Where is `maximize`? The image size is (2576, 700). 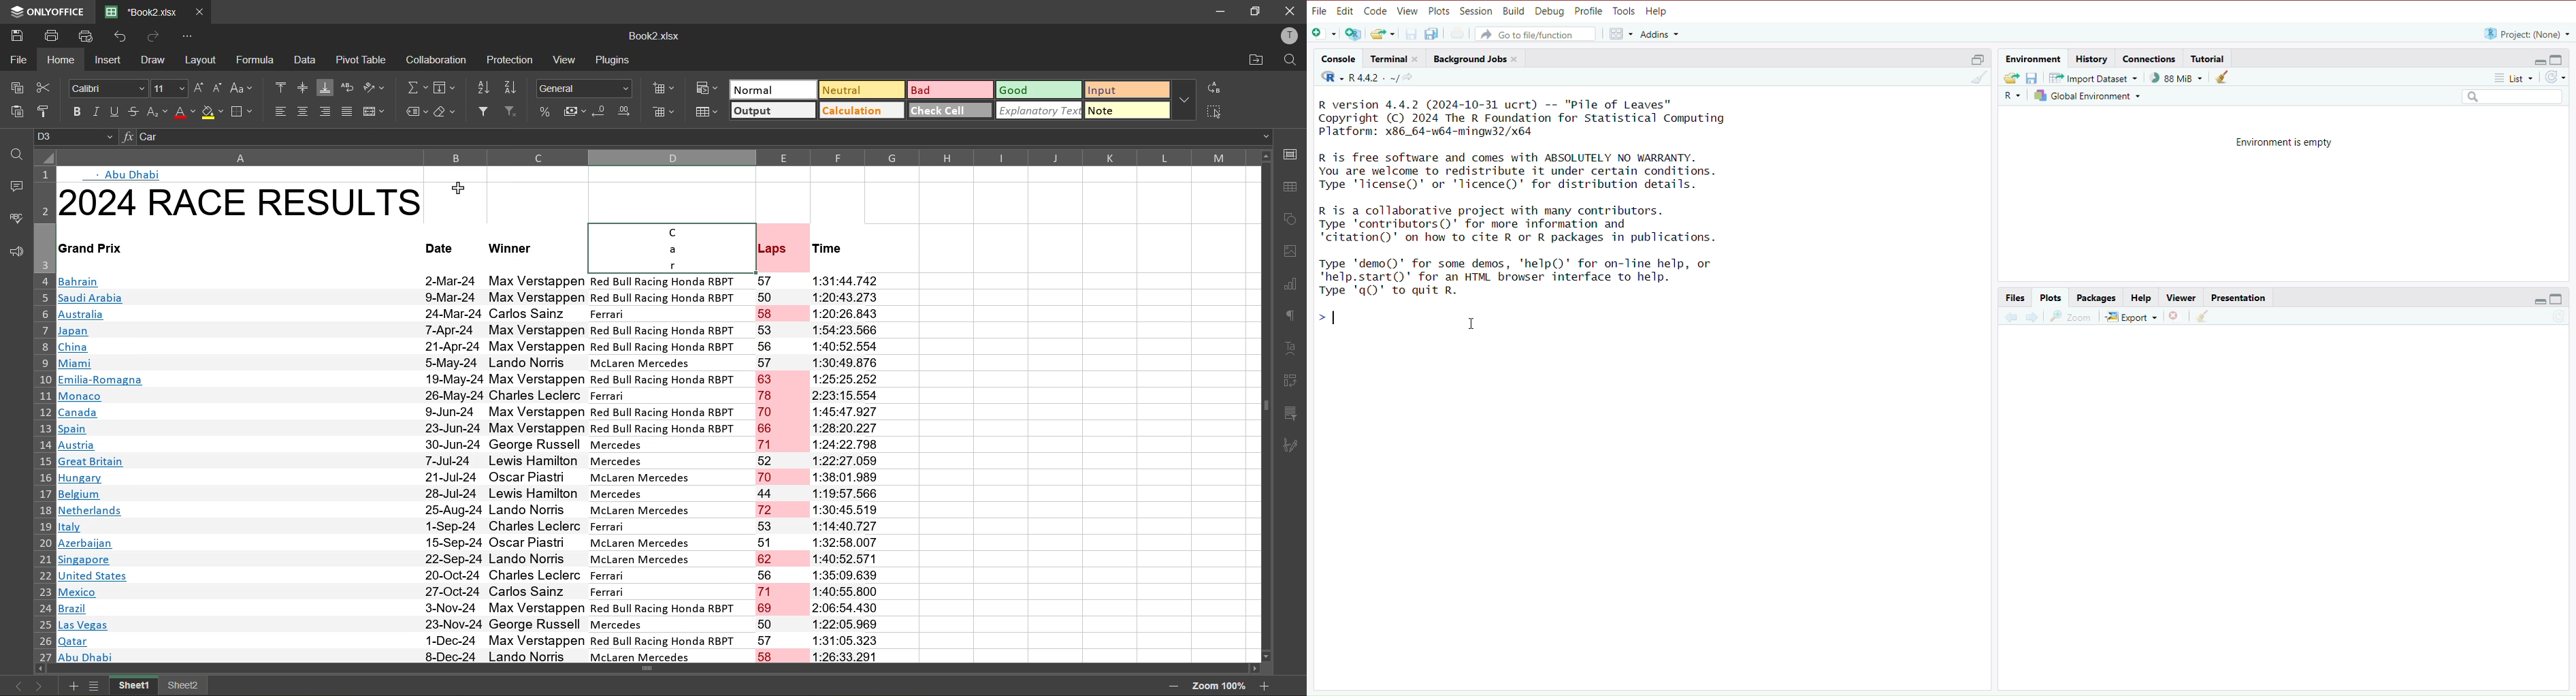 maximize is located at coordinates (1262, 10).